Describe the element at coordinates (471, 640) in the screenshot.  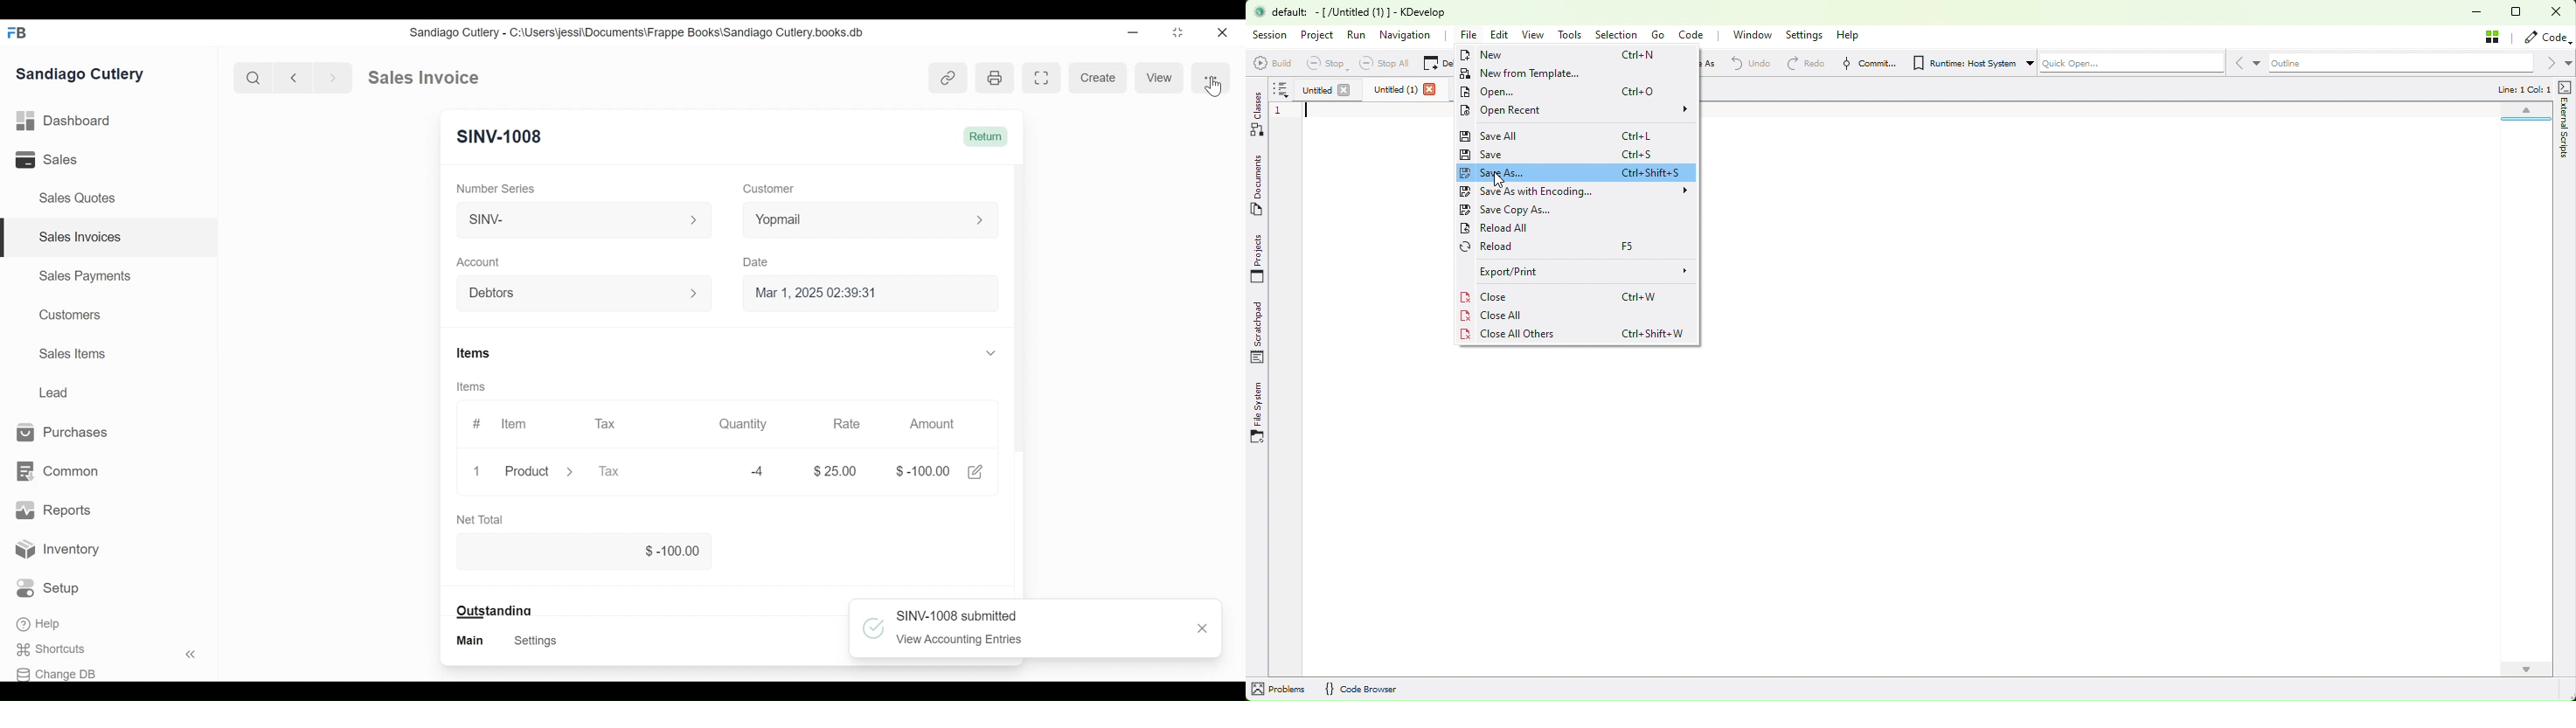
I see `Main` at that location.